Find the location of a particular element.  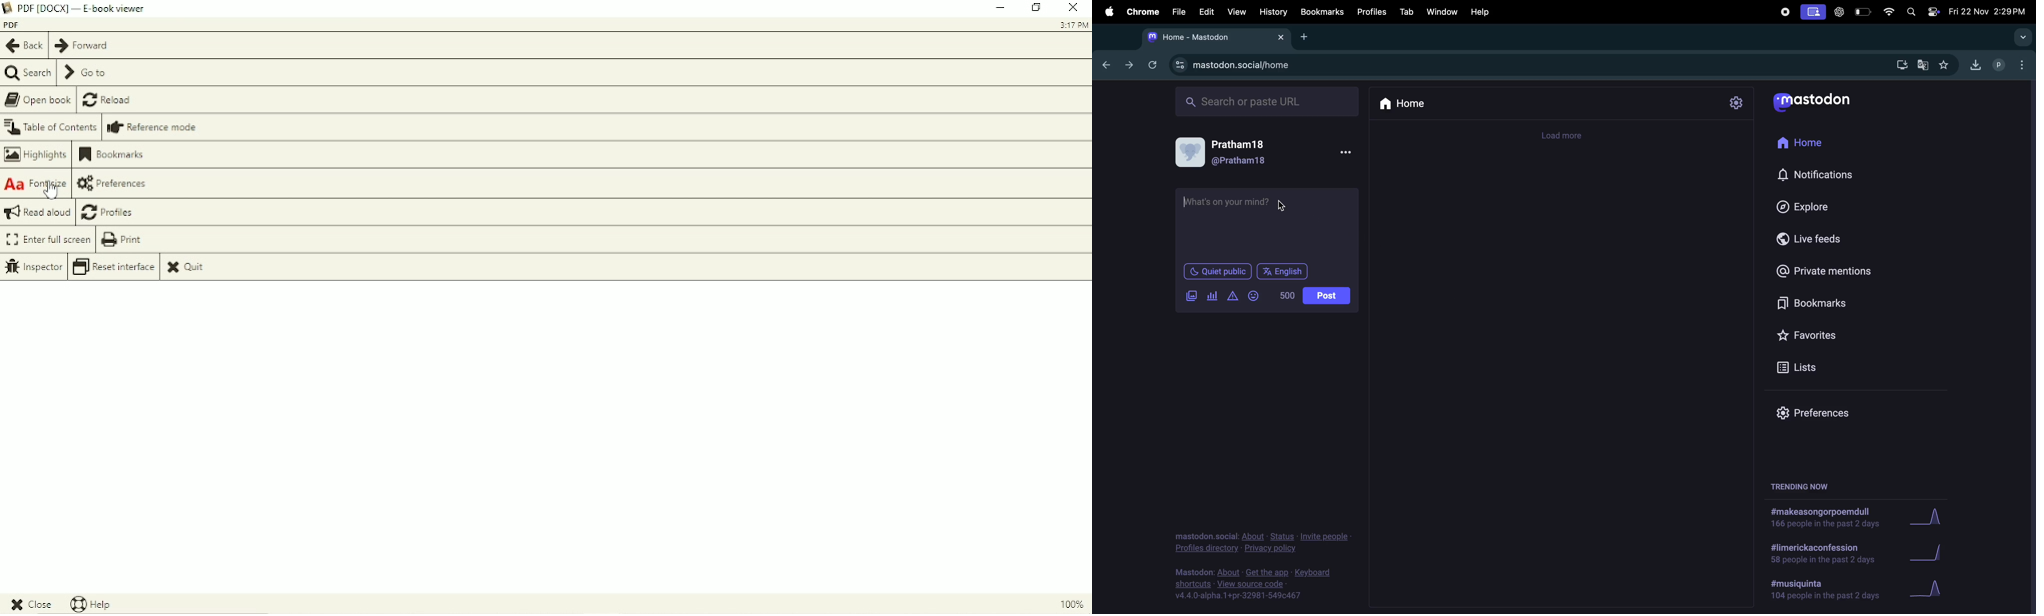

tabs is located at coordinates (1203, 37).